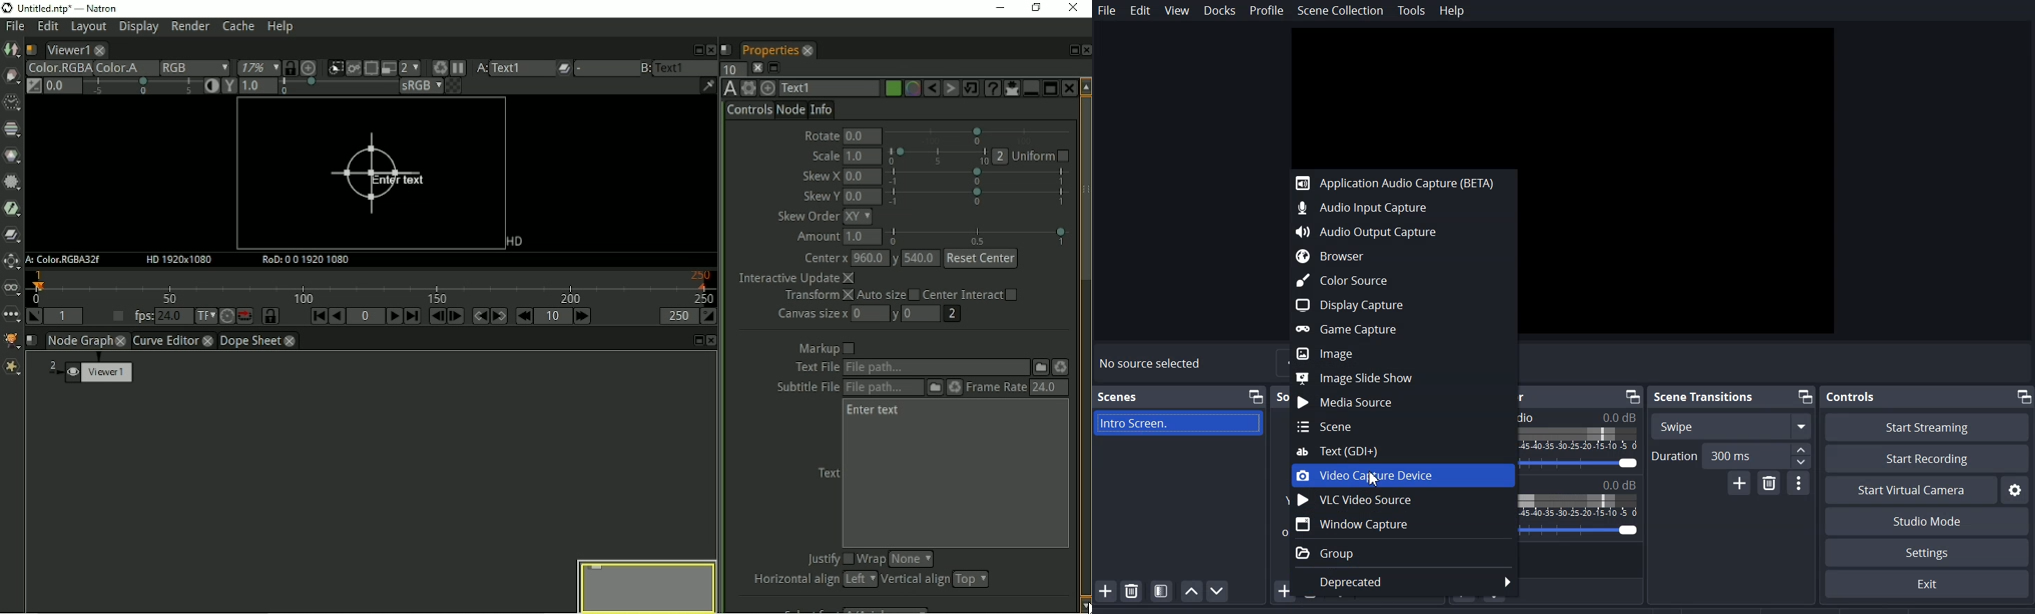  I want to click on Settings, so click(1927, 584).